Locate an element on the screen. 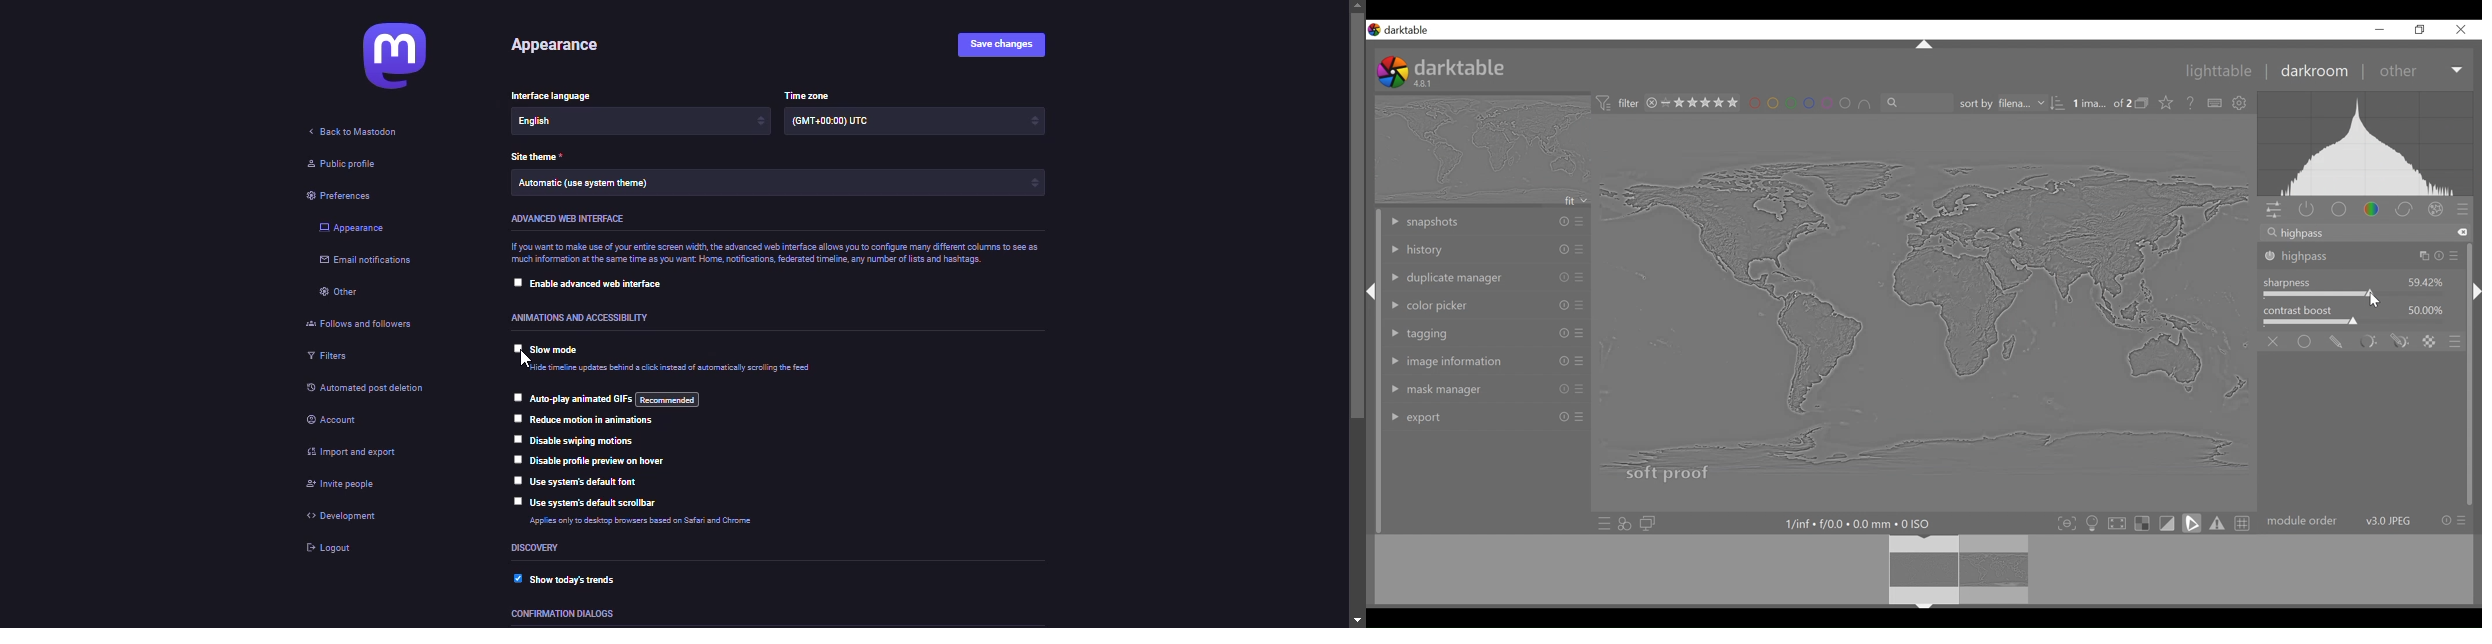  email notifications is located at coordinates (368, 263).